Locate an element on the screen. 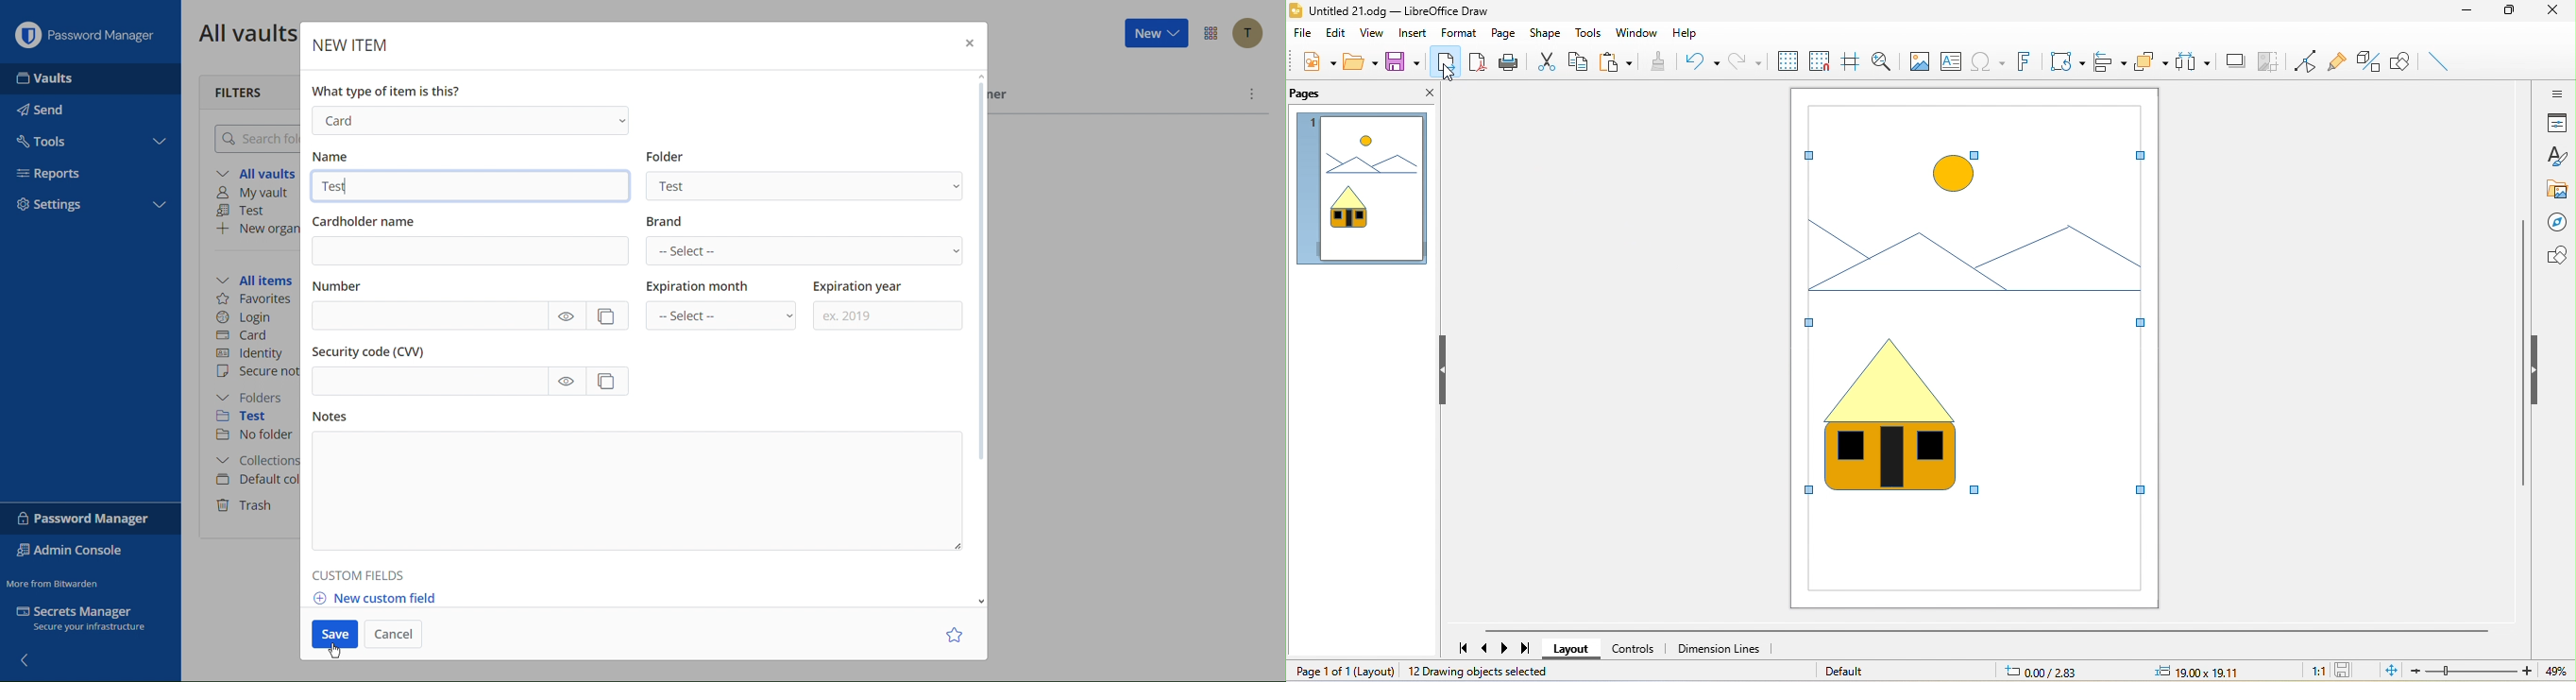 The height and width of the screenshot is (700, 2576). Favorites is located at coordinates (258, 300).